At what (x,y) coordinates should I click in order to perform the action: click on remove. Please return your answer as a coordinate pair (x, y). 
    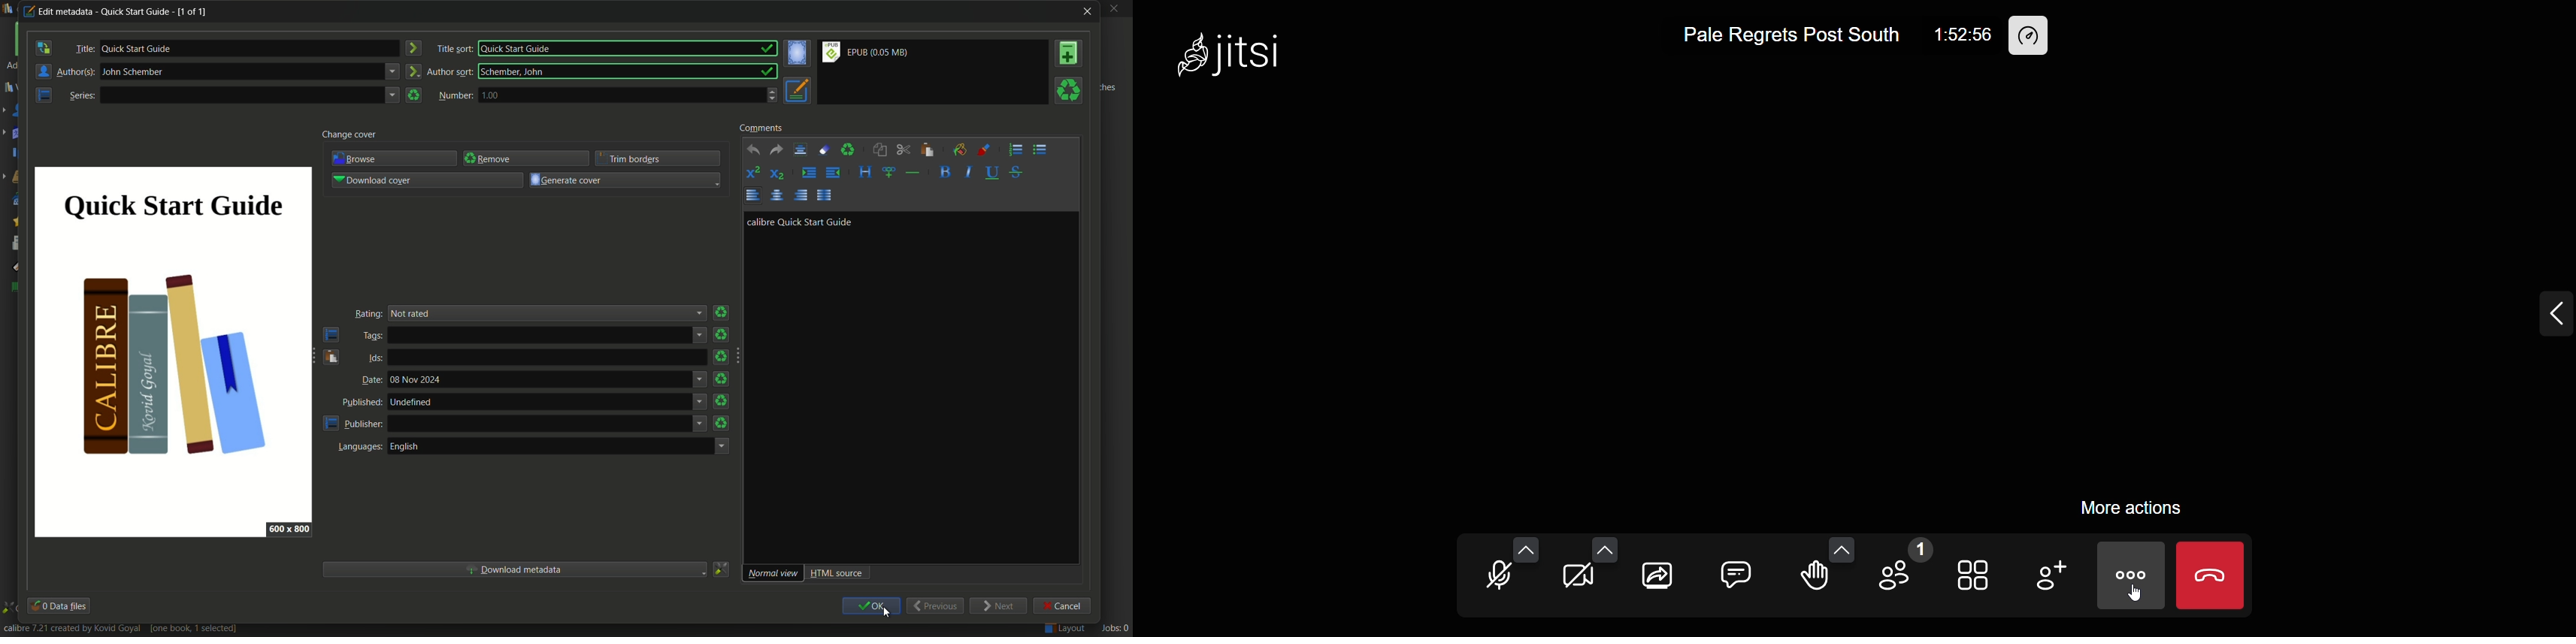
    Looking at the image, I should click on (826, 152).